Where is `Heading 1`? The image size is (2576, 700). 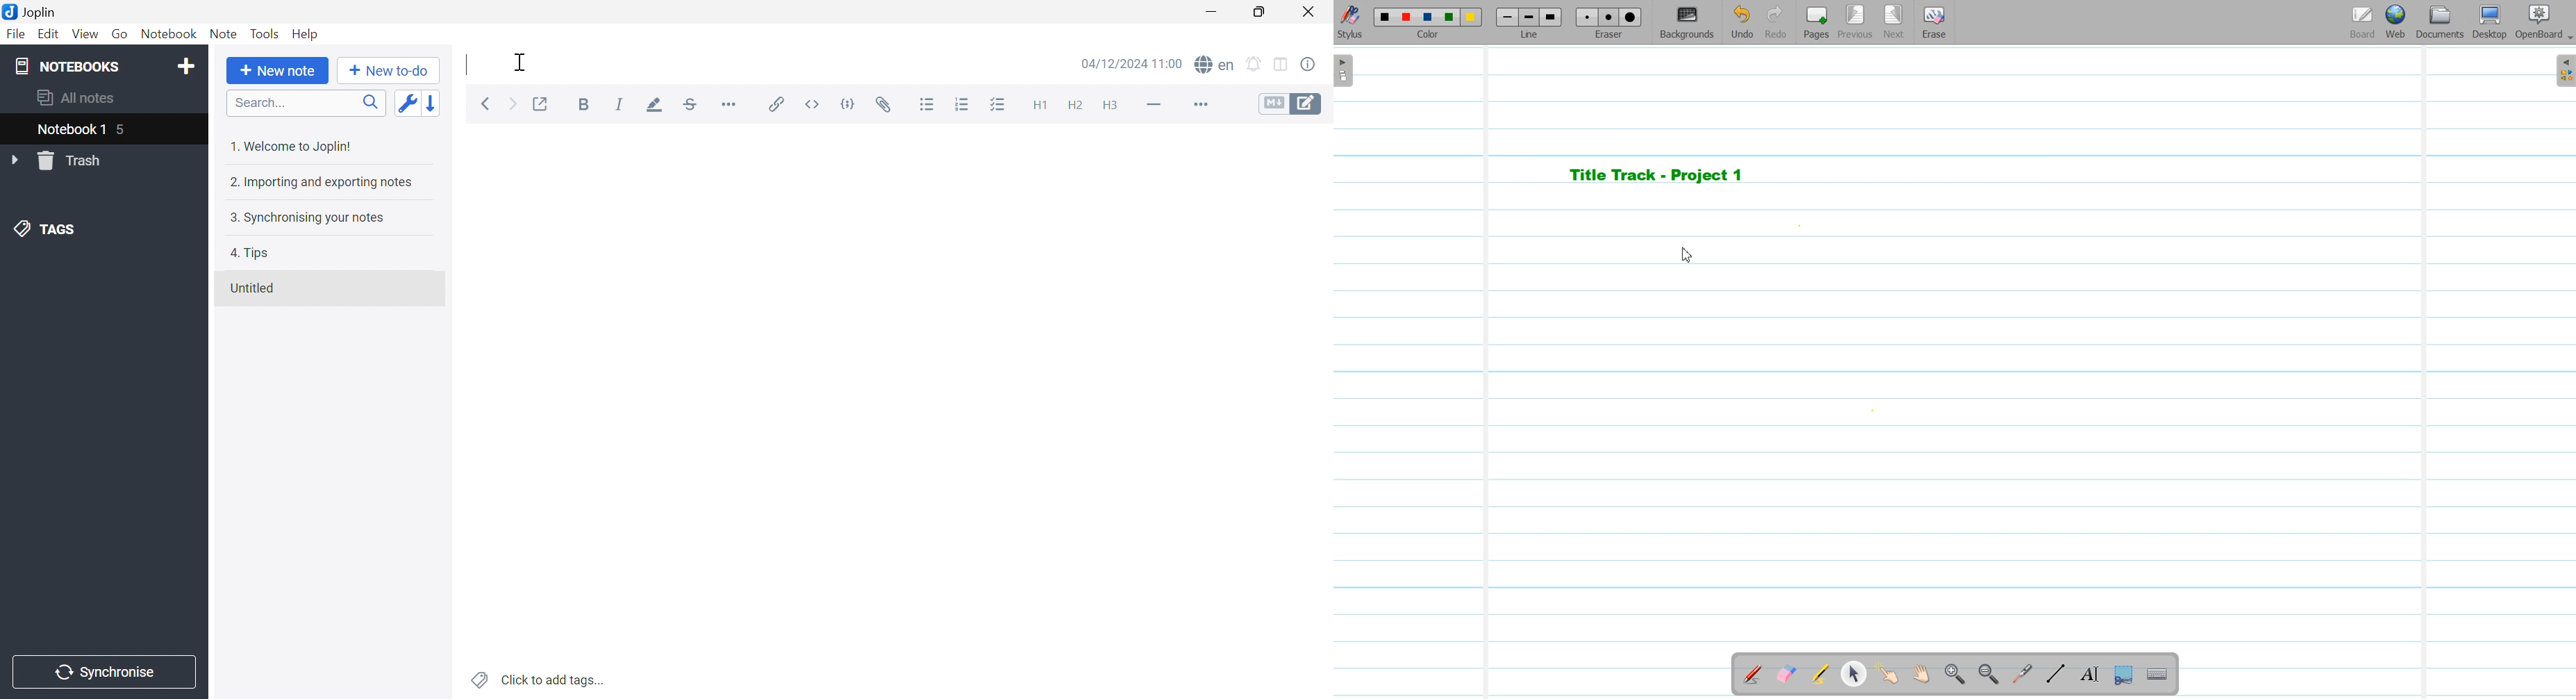
Heading 1 is located at coordinates (1039, 106).